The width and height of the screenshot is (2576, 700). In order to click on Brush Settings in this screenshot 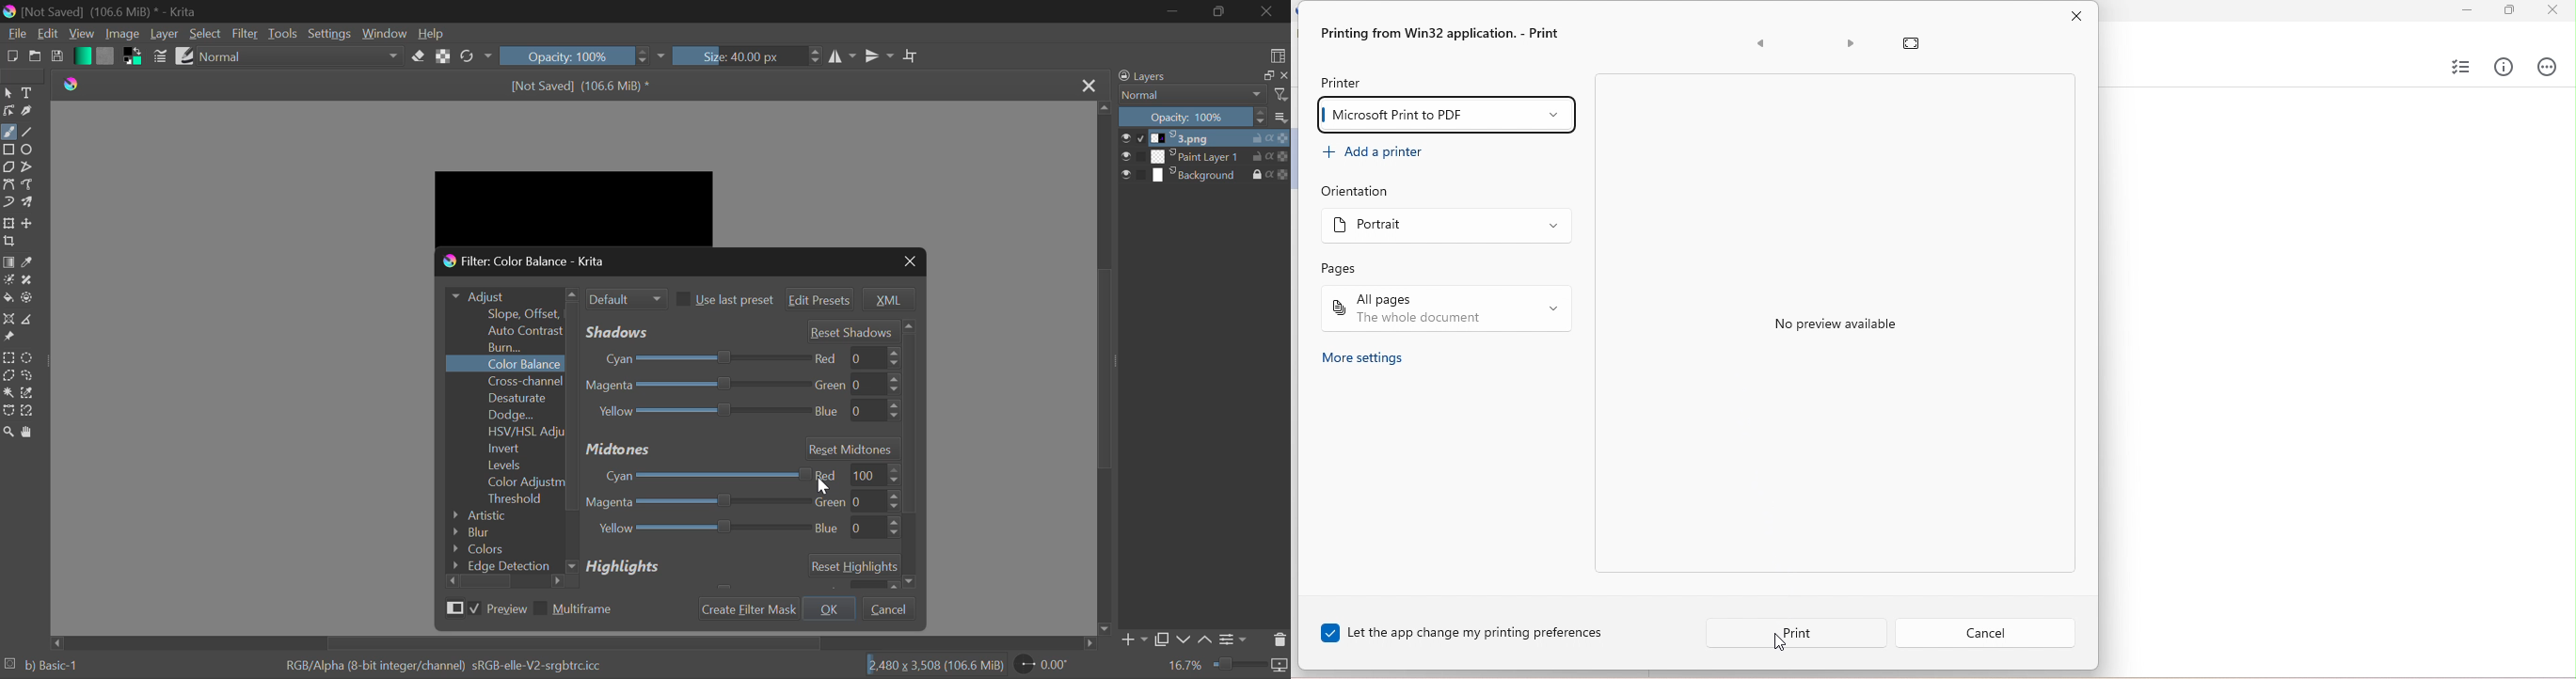, I will do `click(161, 56)`.